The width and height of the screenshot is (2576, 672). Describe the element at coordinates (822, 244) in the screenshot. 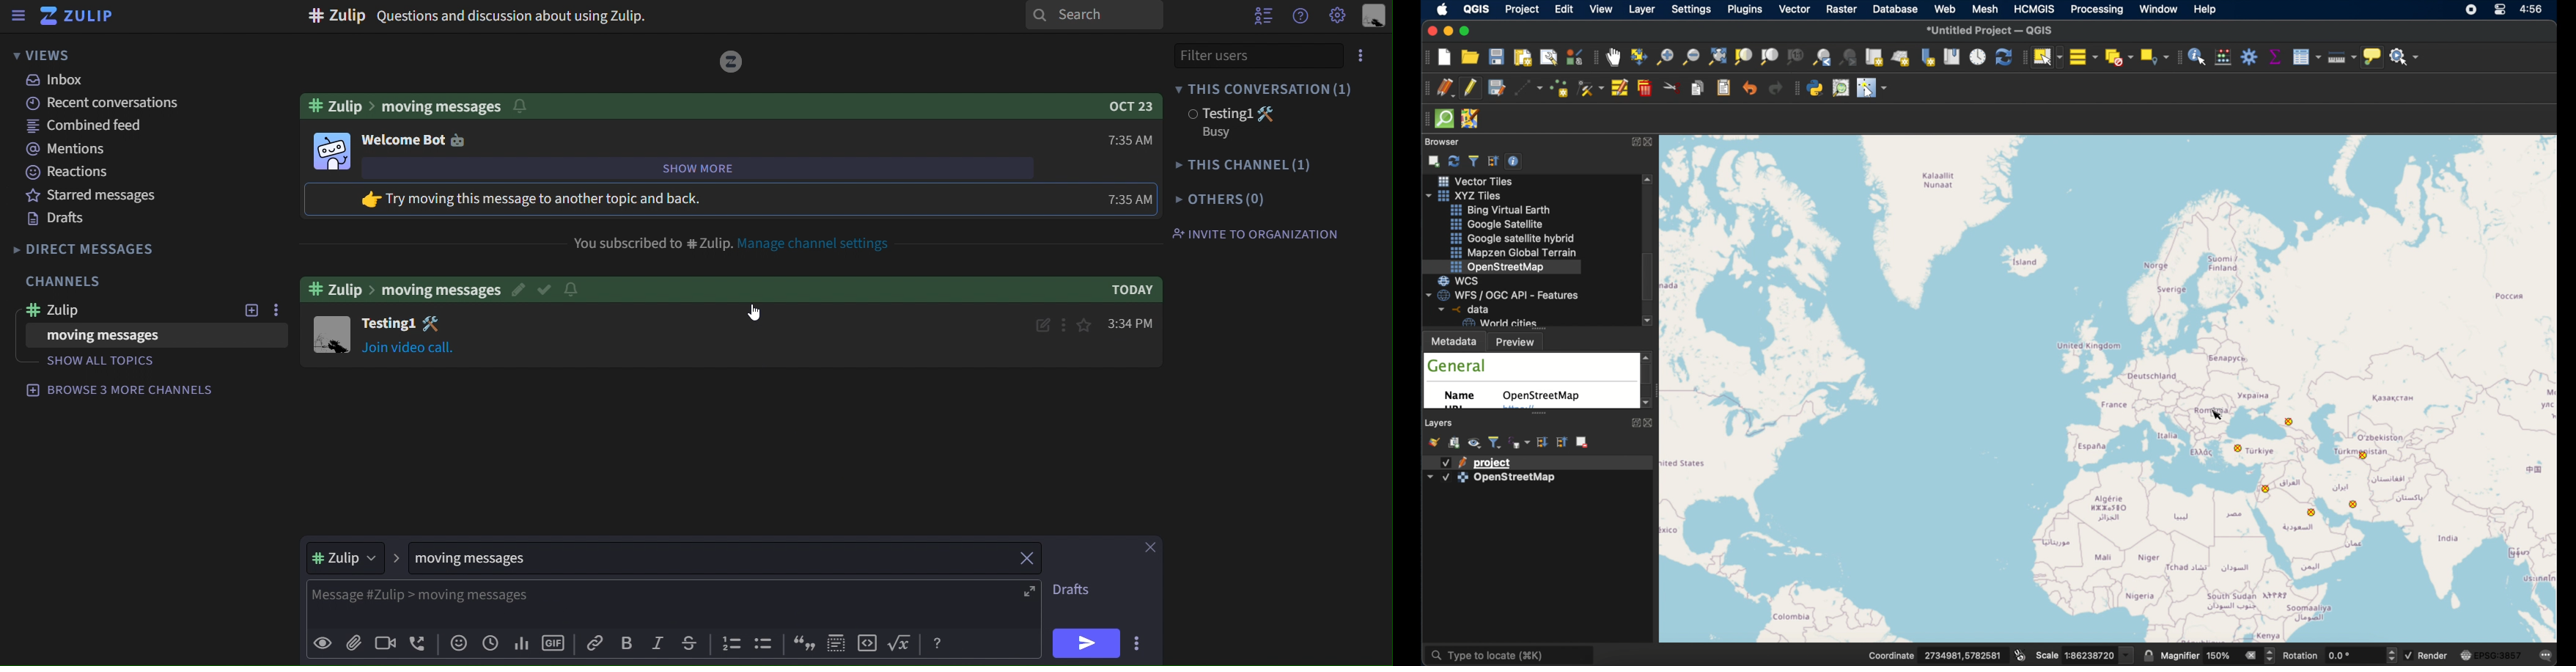

I see `manage channel settings` at that location.